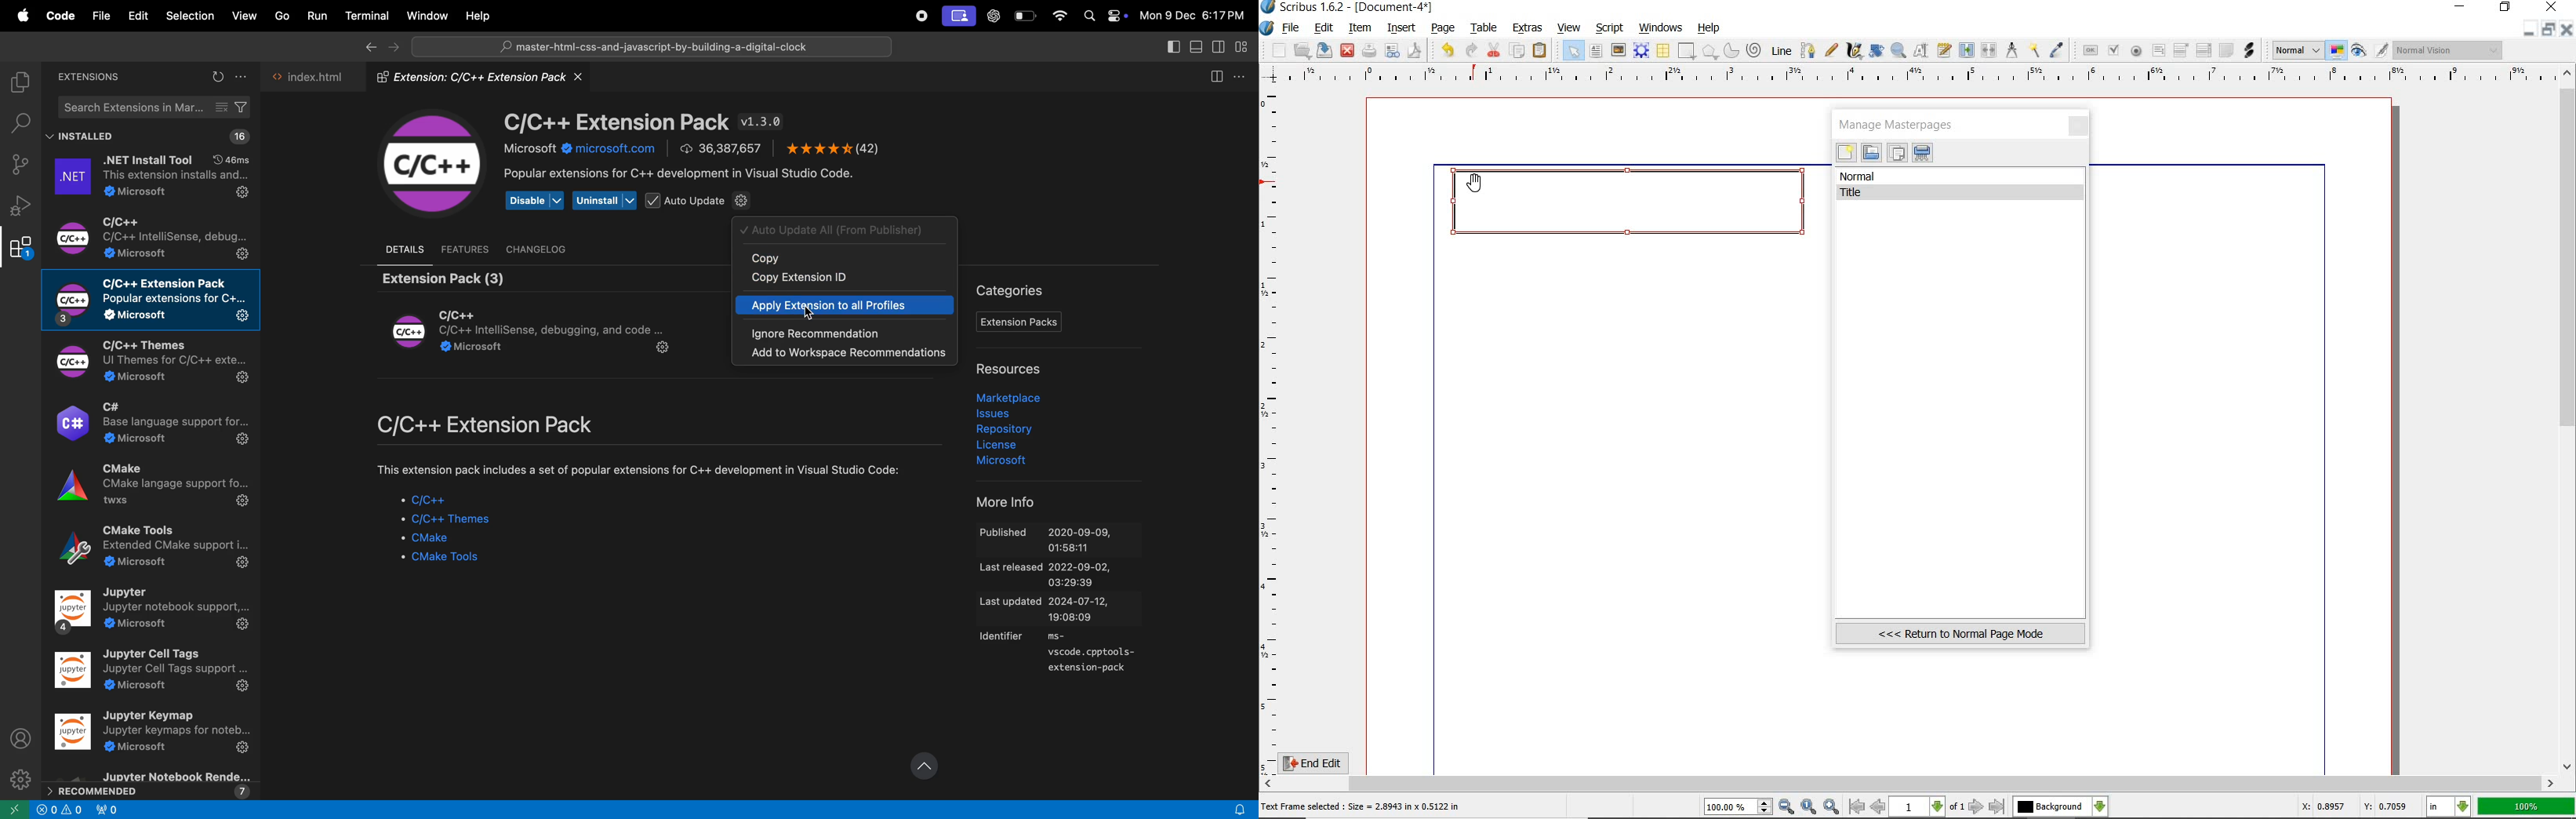  I want to click on zoom out, so click(1787, 807).